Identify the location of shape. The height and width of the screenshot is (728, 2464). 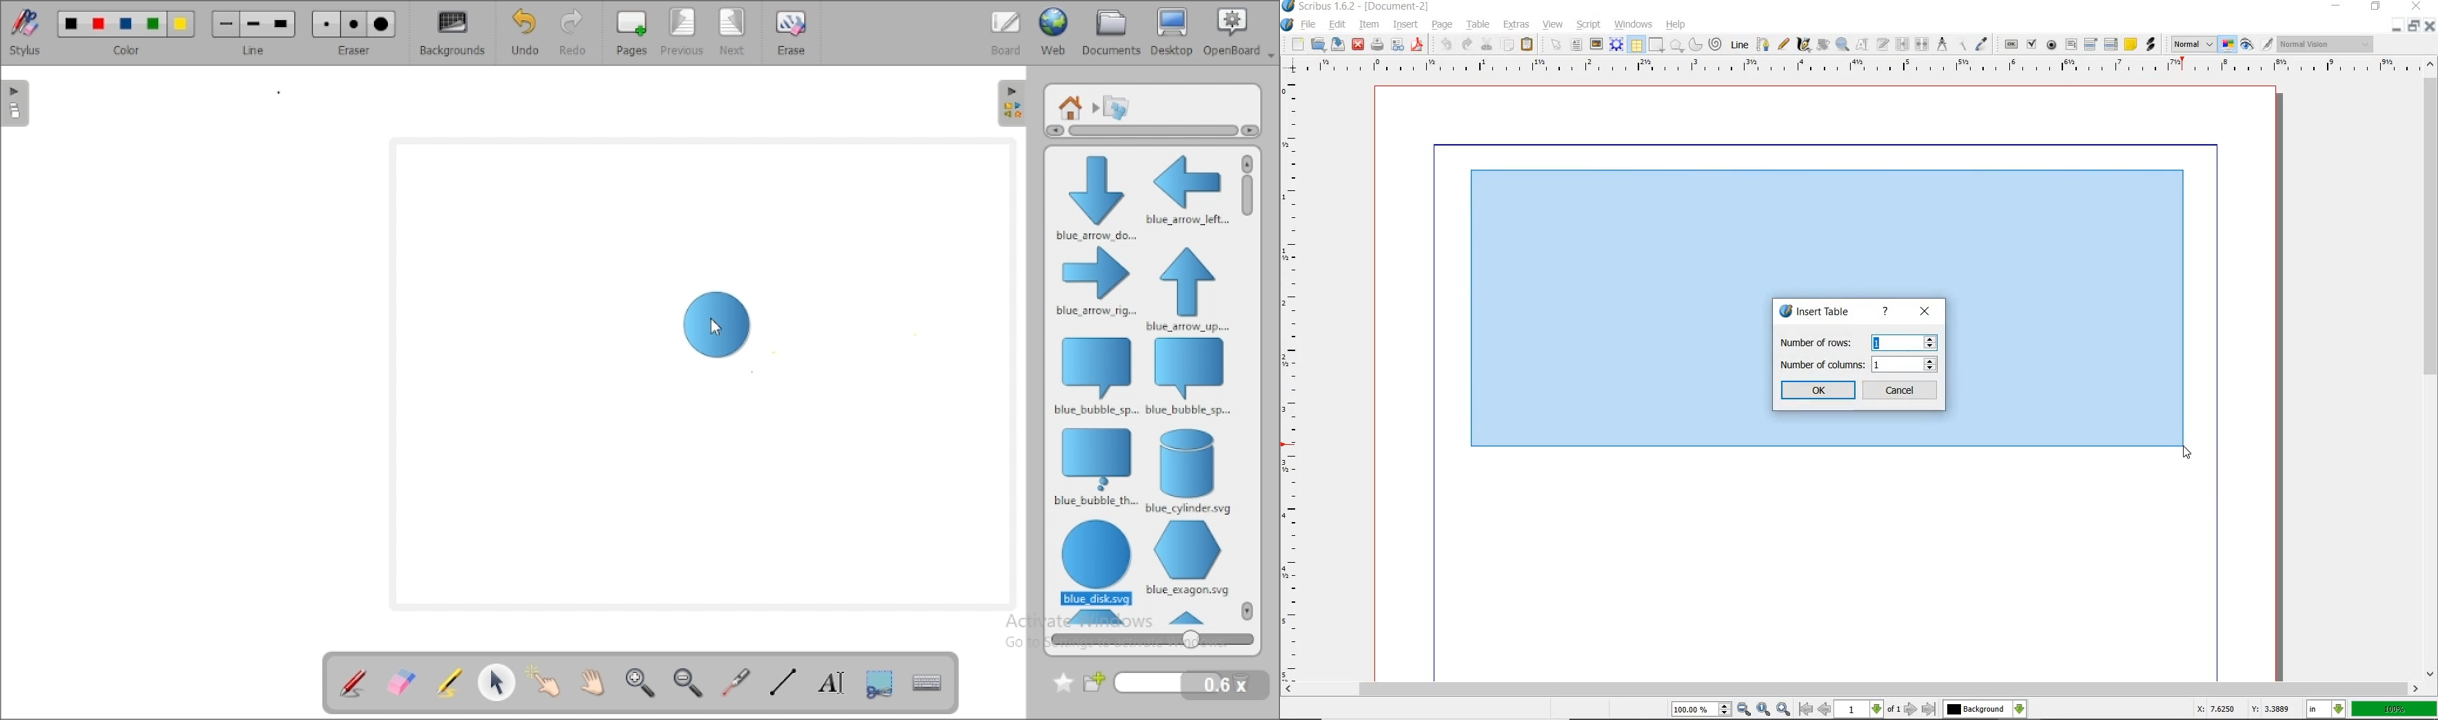
(1657, 46).